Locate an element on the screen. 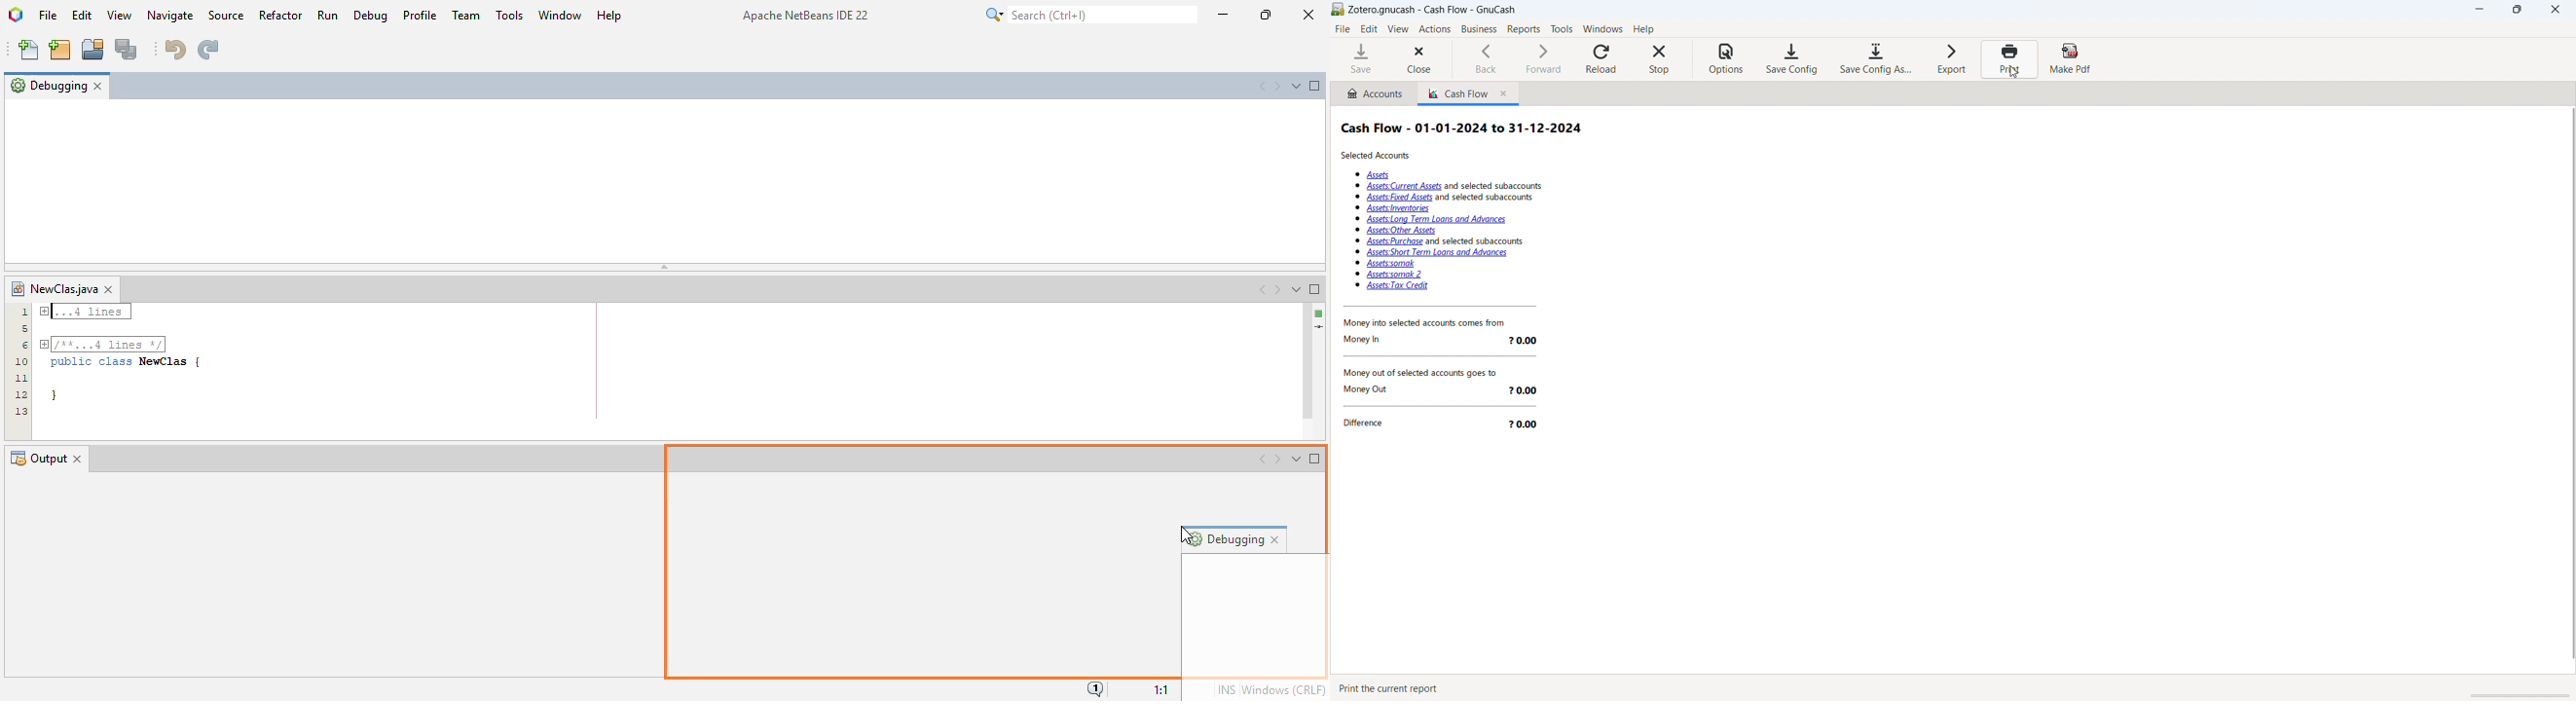  Assets: purchase is located at coordinates (1443, 241).